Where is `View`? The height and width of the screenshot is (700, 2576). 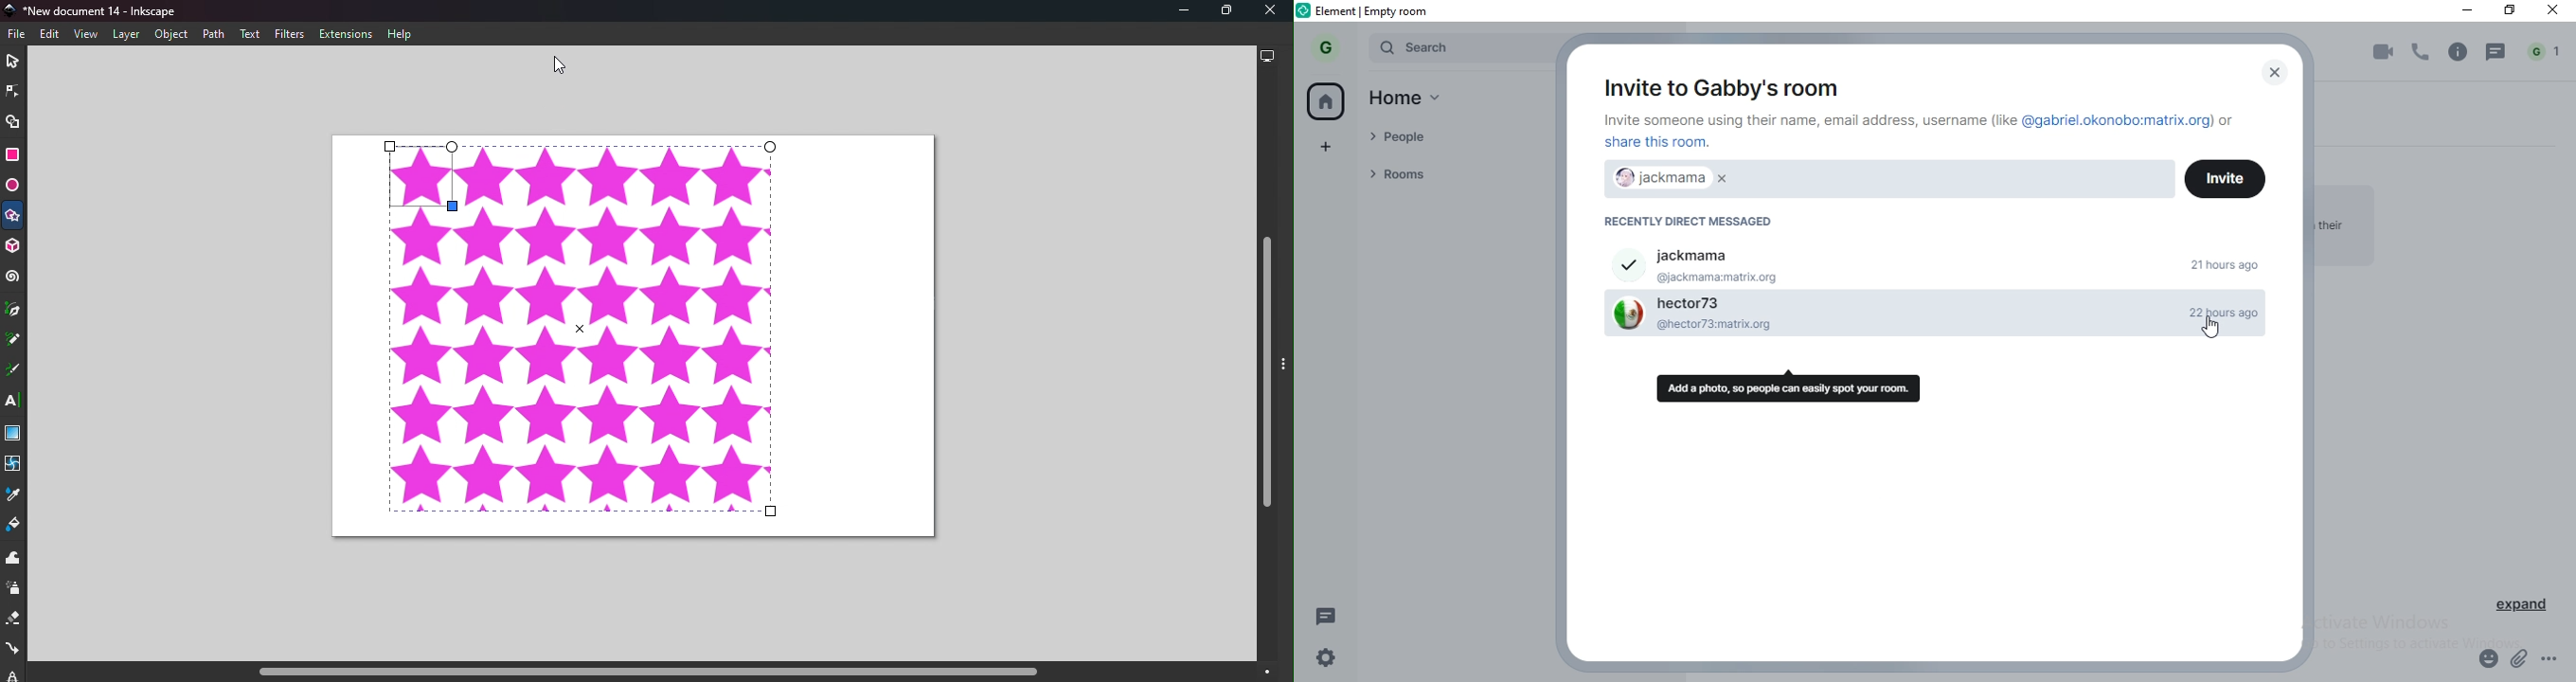
View is located at coordinates (85, 33).